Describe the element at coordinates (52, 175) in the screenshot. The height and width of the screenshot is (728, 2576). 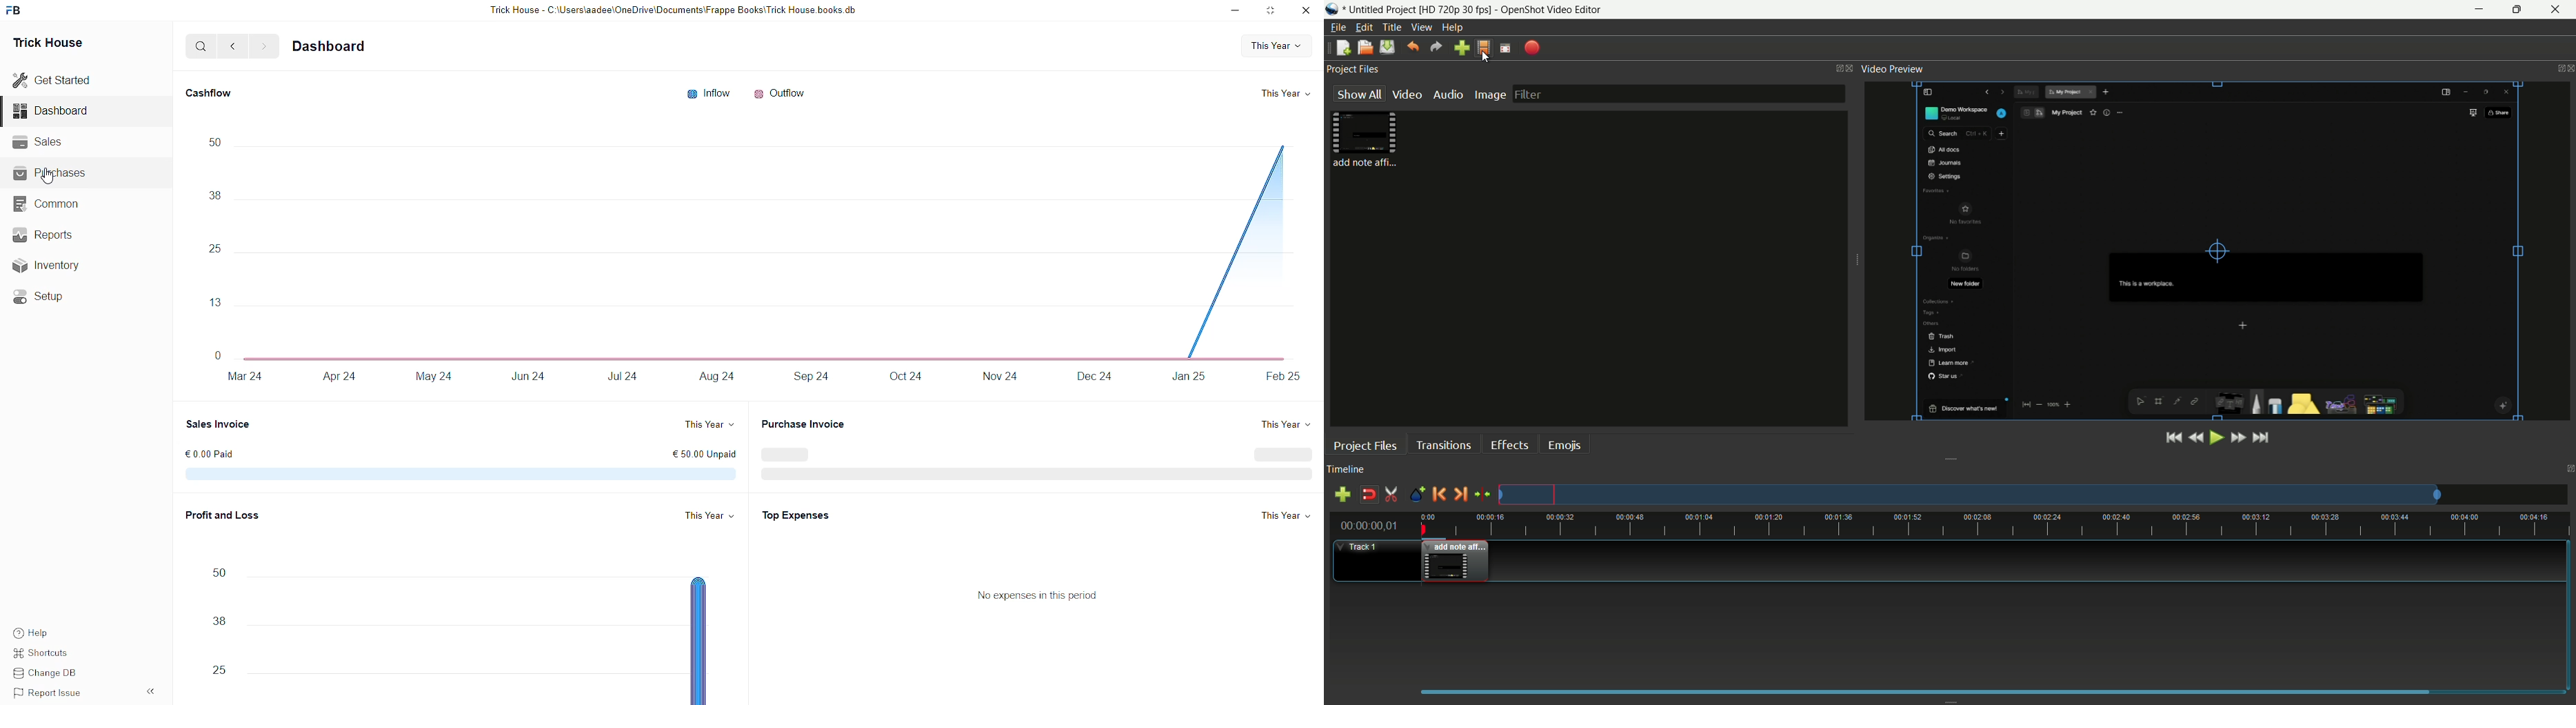
I see `Purchases` at that location.